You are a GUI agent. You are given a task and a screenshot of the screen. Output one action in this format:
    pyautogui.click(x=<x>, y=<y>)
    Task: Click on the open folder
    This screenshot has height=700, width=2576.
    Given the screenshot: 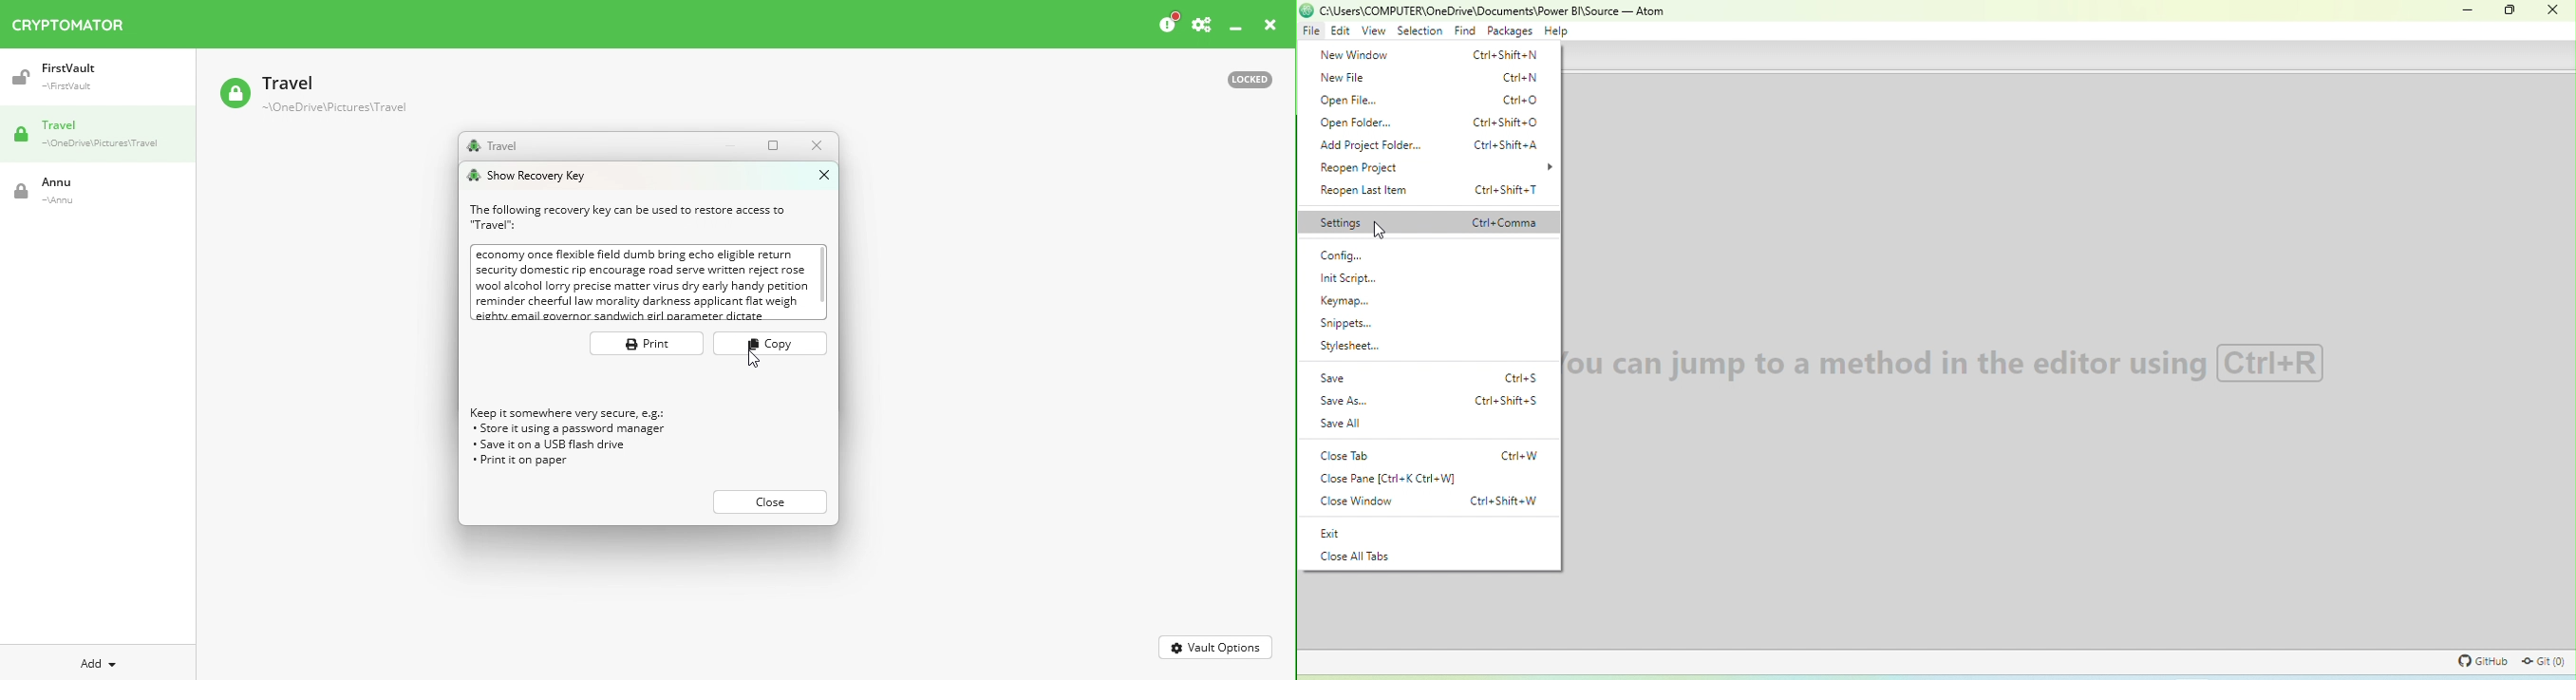 What is the action you would take?
    pyautogui.click(x=1431, y=122)
    